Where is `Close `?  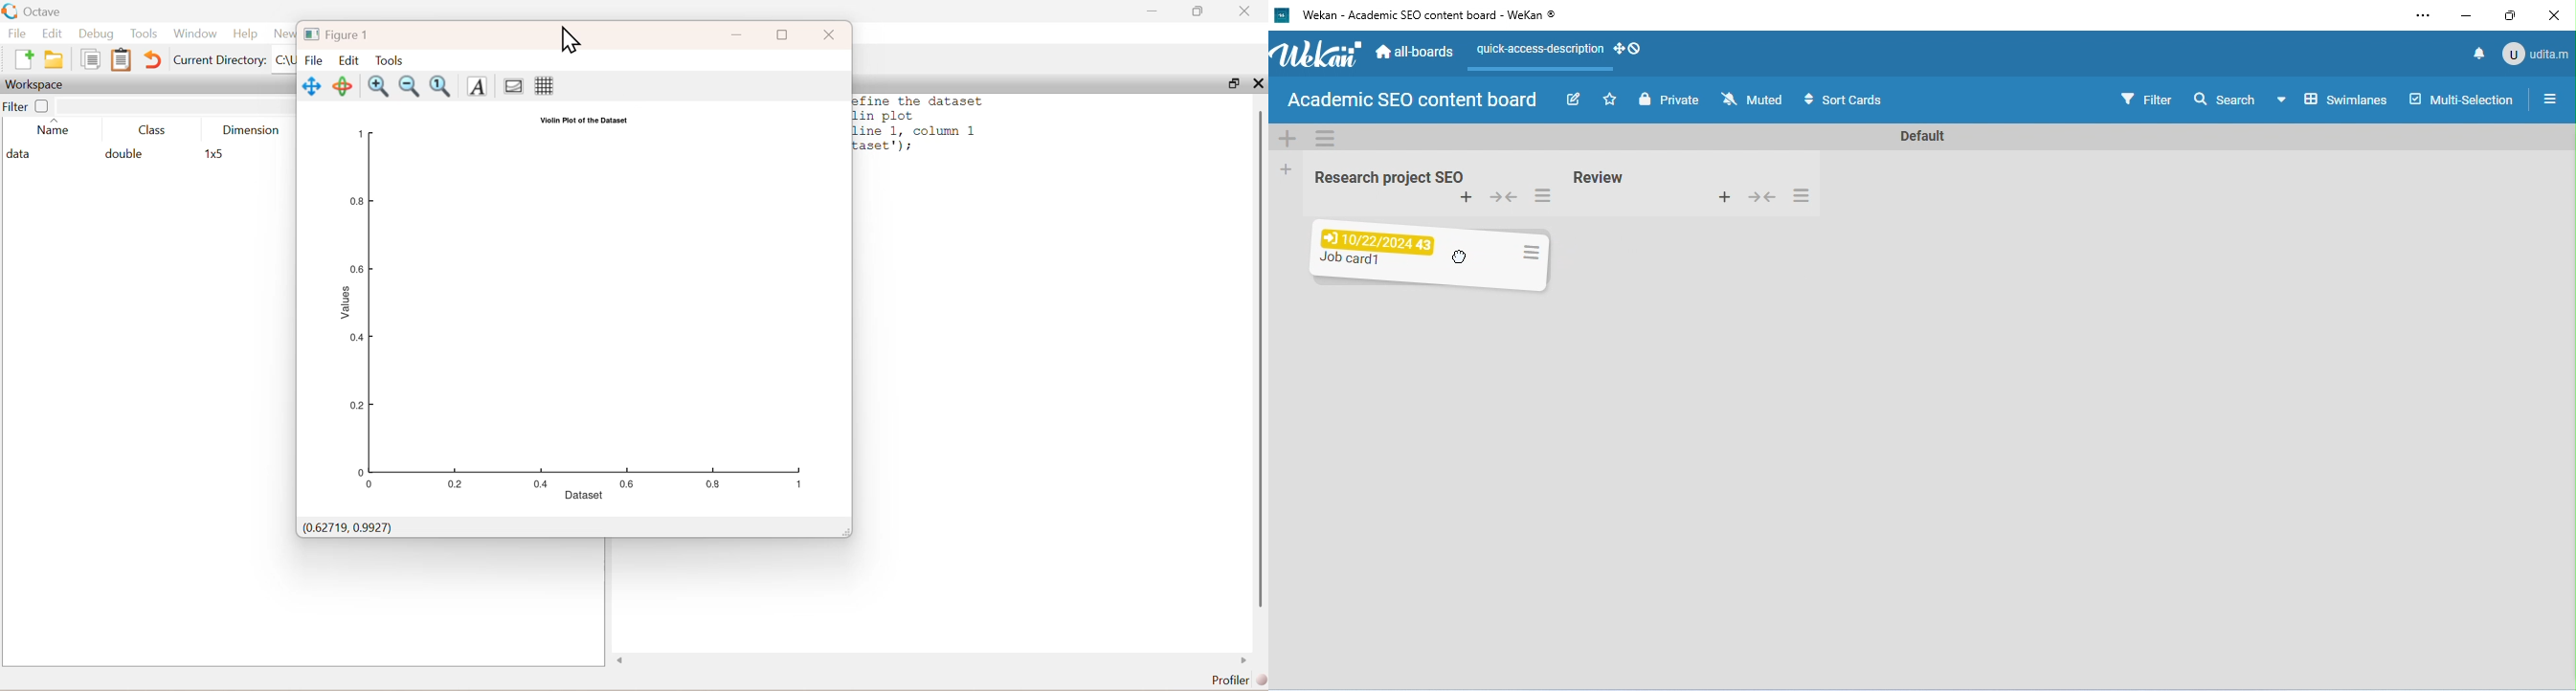 Close  is located at coordinates (831, 35).